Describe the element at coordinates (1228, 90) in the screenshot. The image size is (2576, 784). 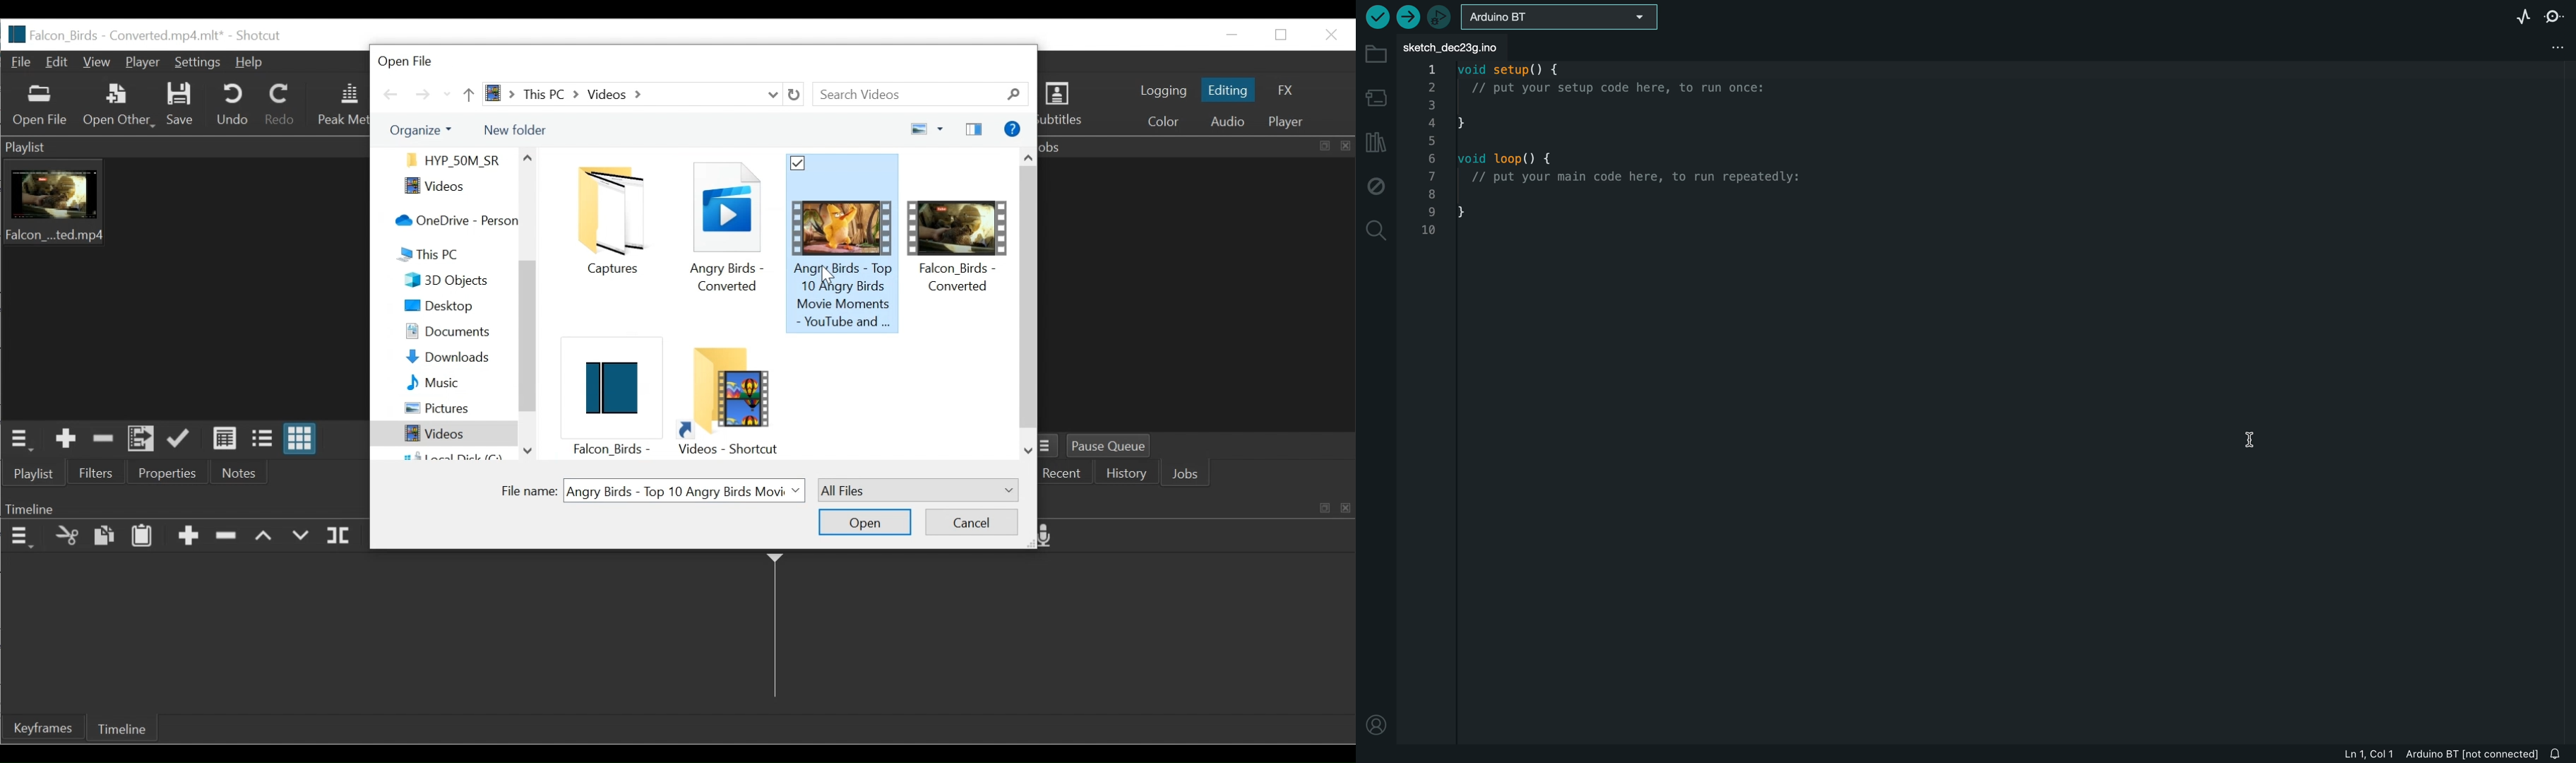
I see `Editing` at that location.